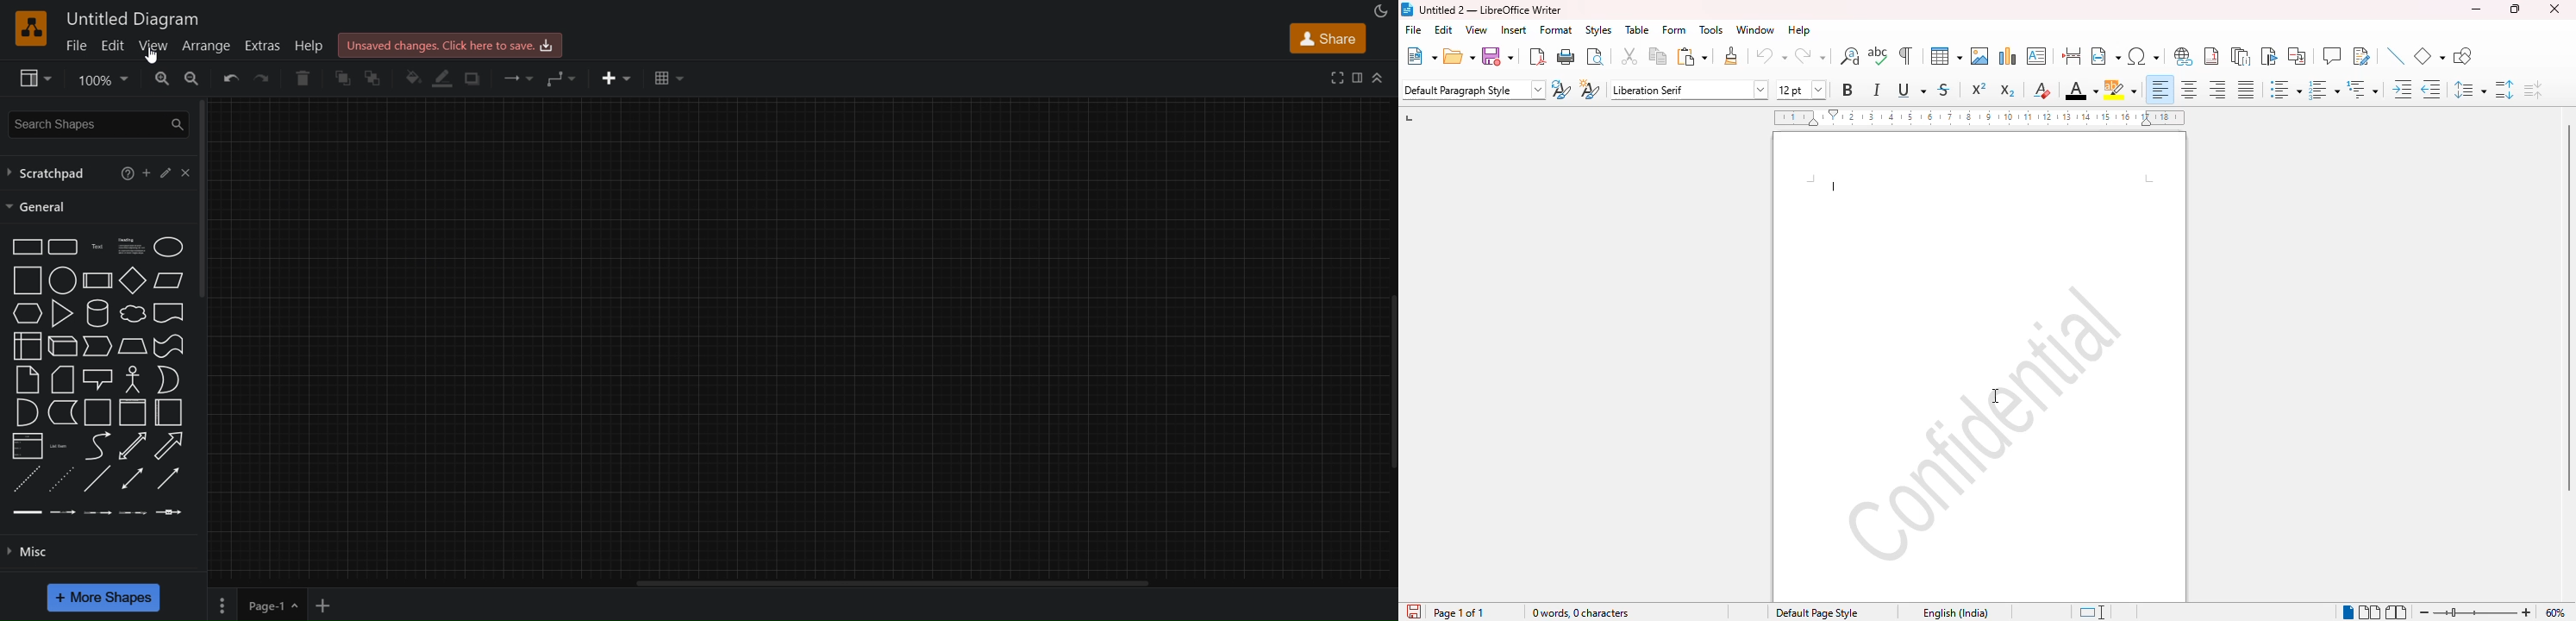 This screenshot has height=644, width=2576. Describe the element at coordinates (127, 174) in the screenshot. I see `help` at that location.